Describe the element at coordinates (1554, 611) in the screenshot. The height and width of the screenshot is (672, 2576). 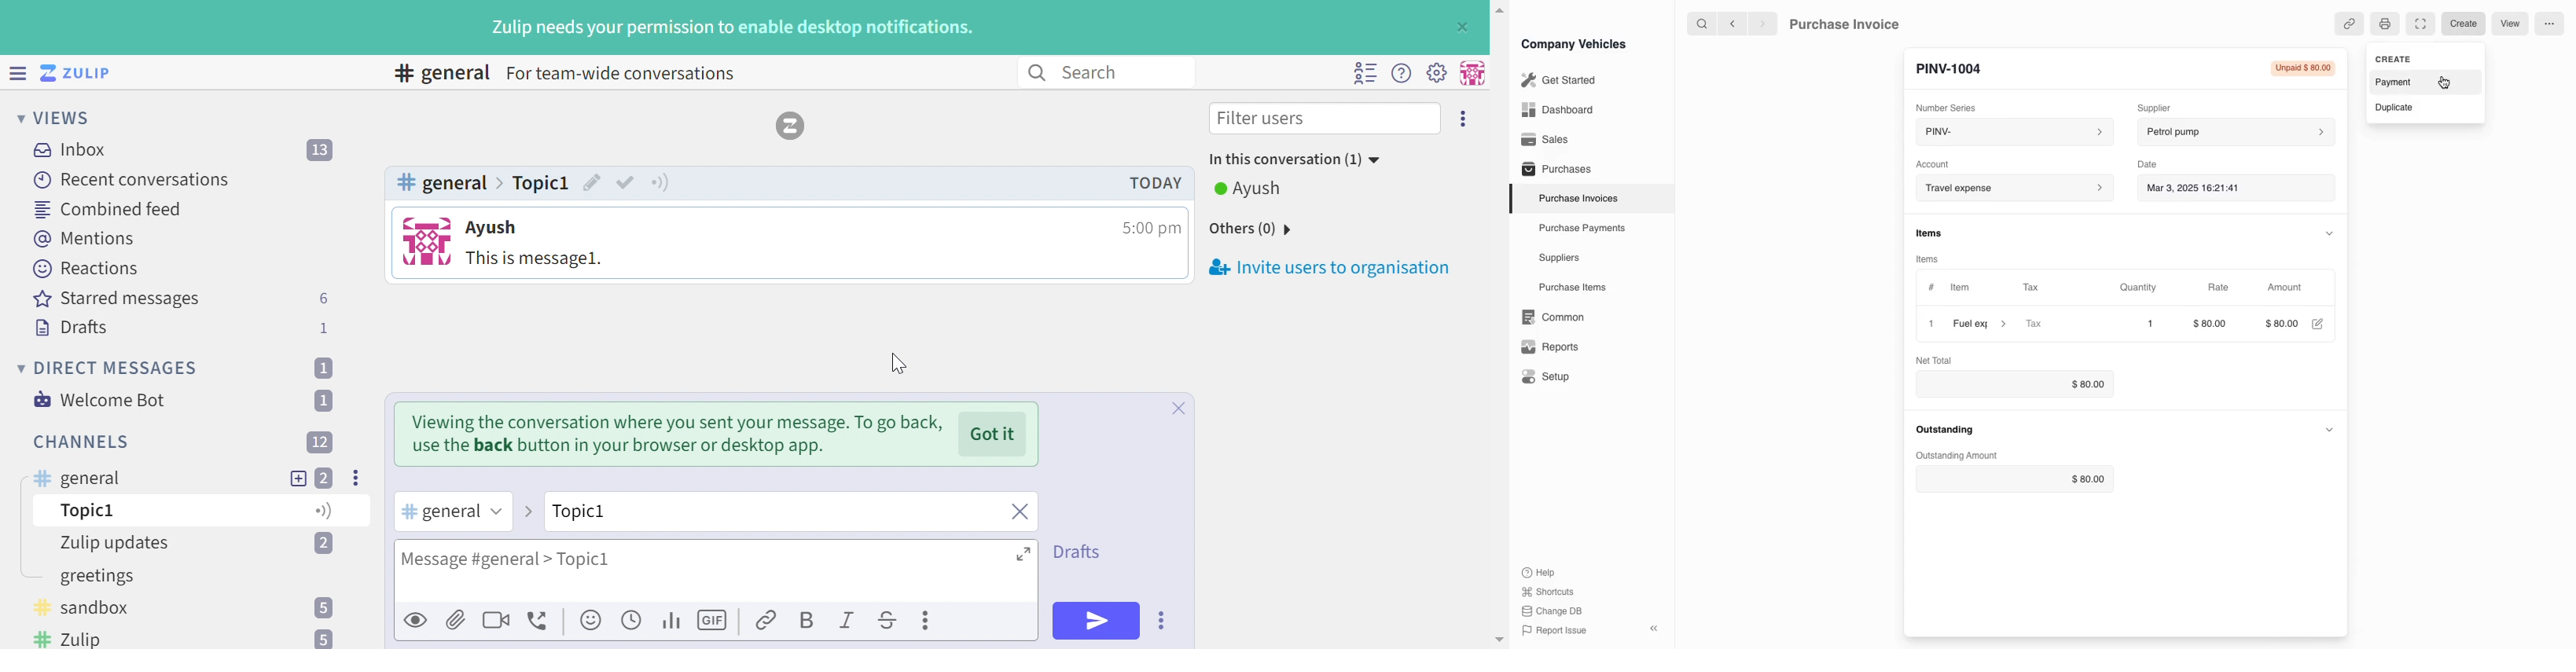
I see `change DB` at that location.